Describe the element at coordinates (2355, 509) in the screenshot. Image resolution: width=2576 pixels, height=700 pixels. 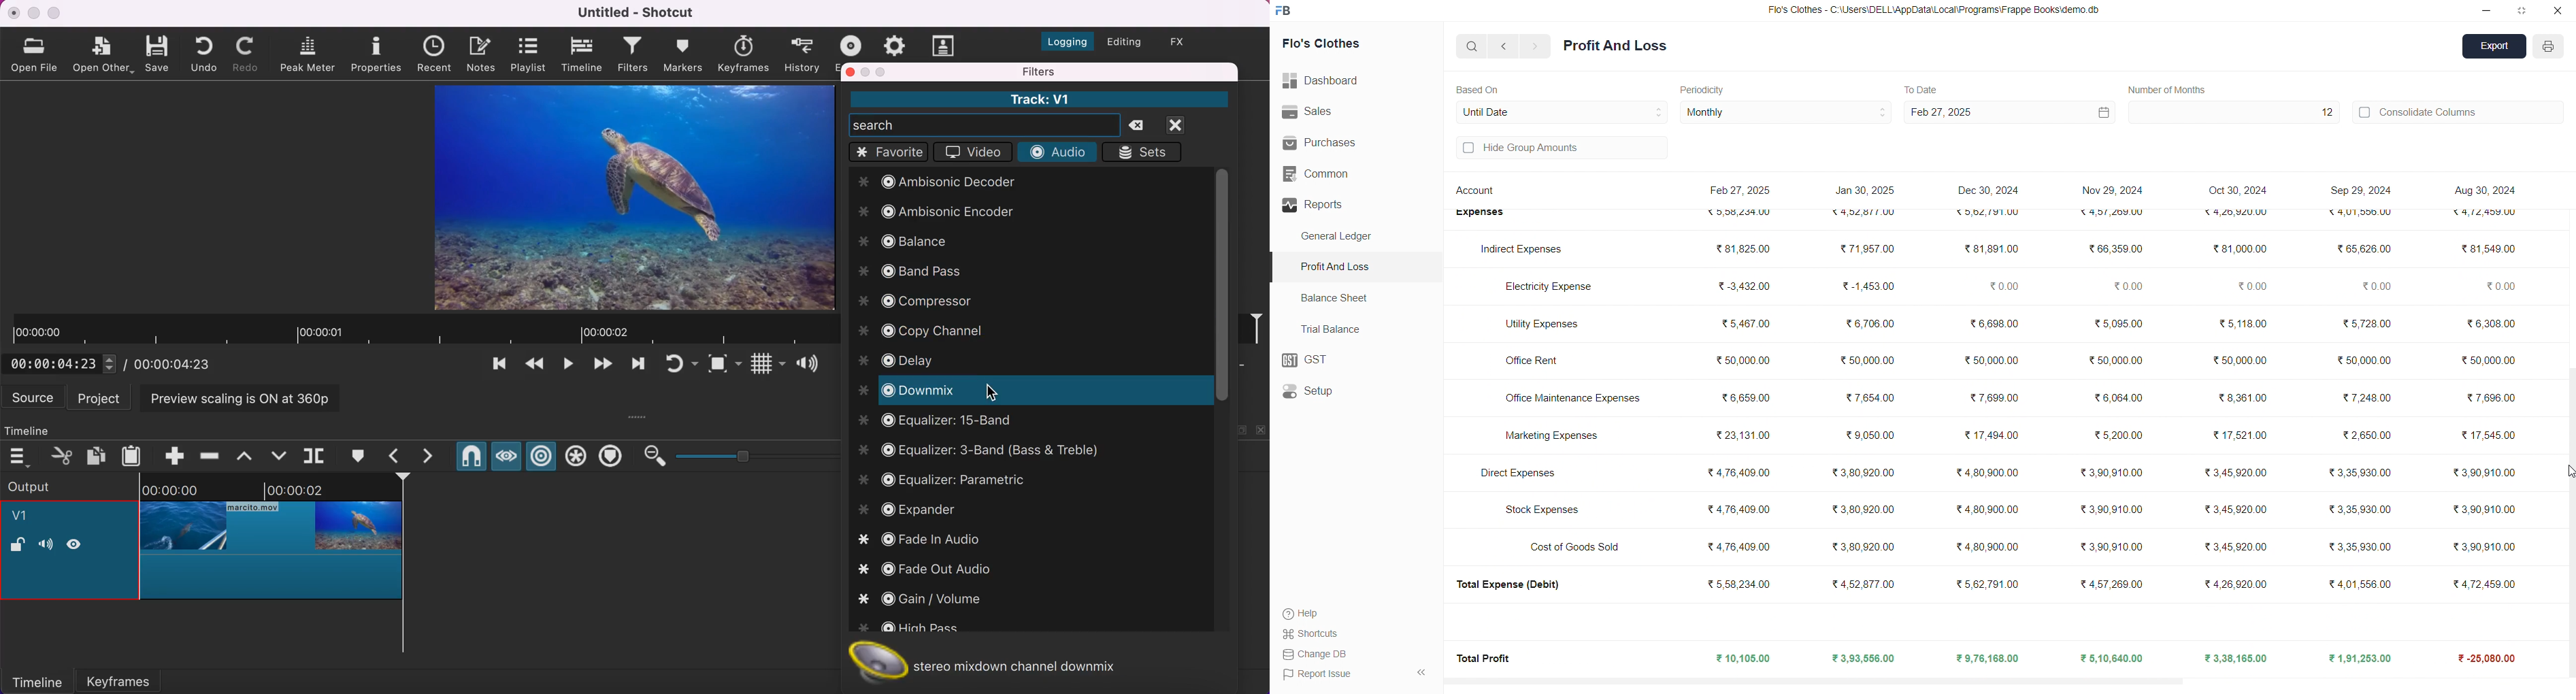
I see `₹3,35,930.00` at that location.